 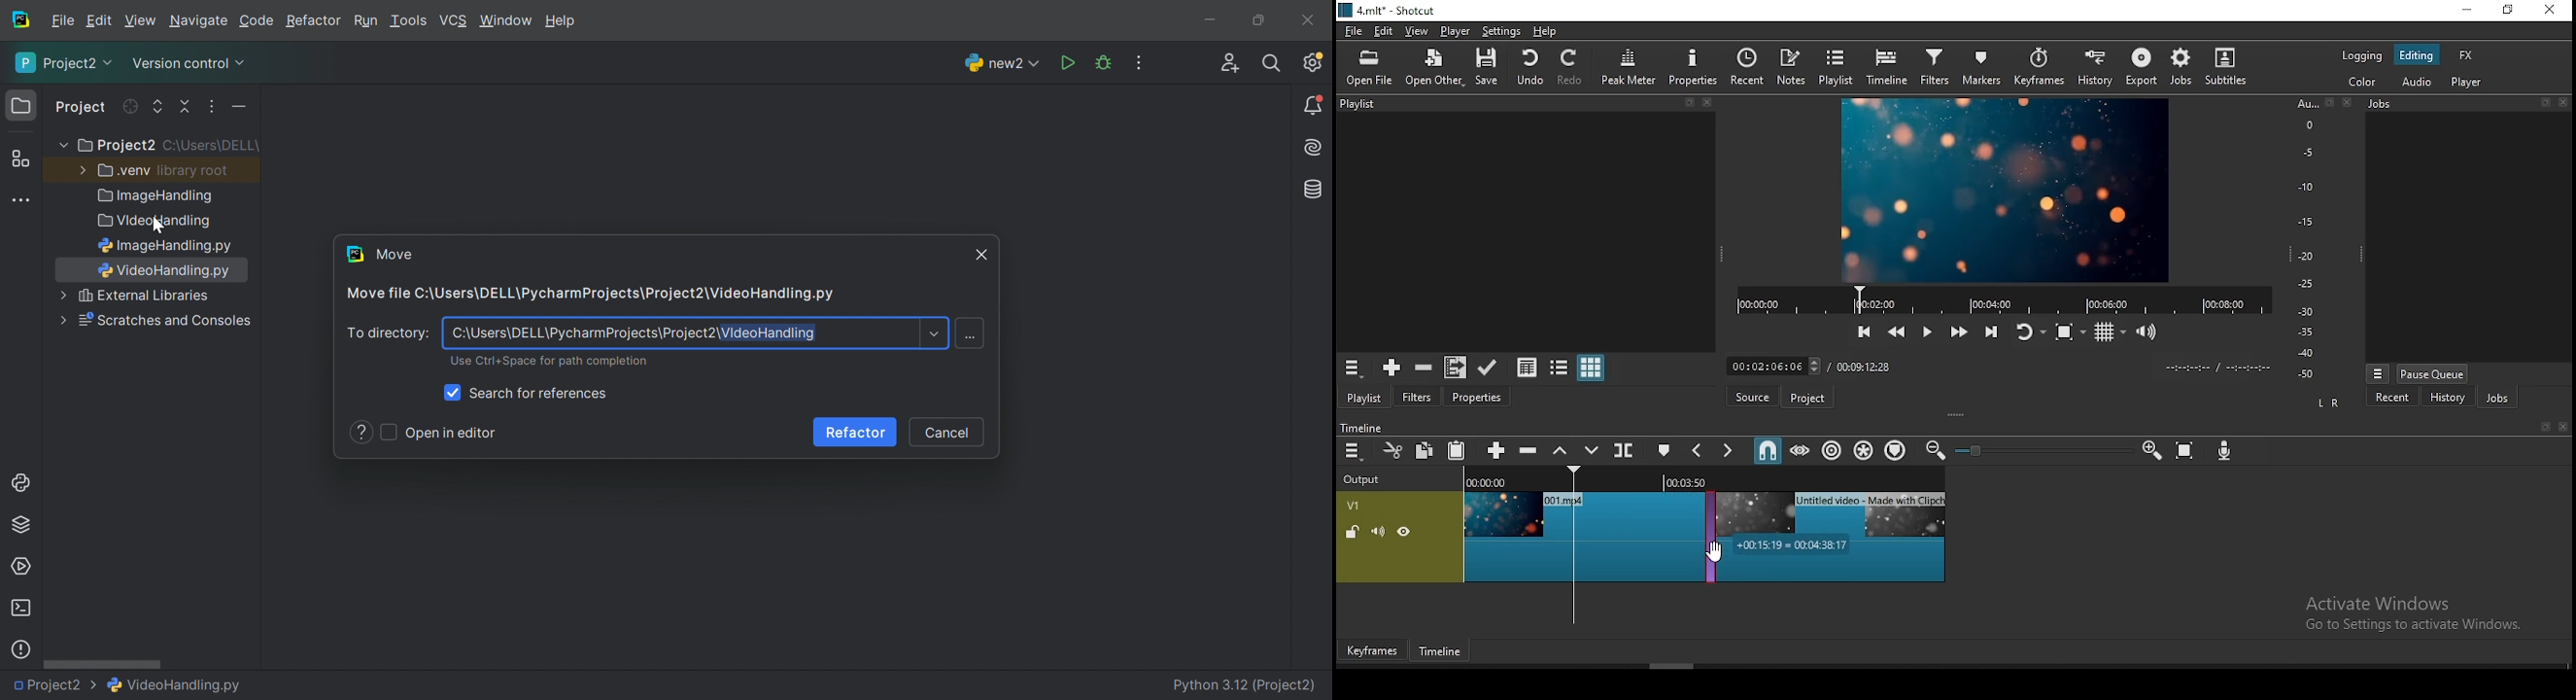 I want to click on time format, so click(x=2216, y=366).